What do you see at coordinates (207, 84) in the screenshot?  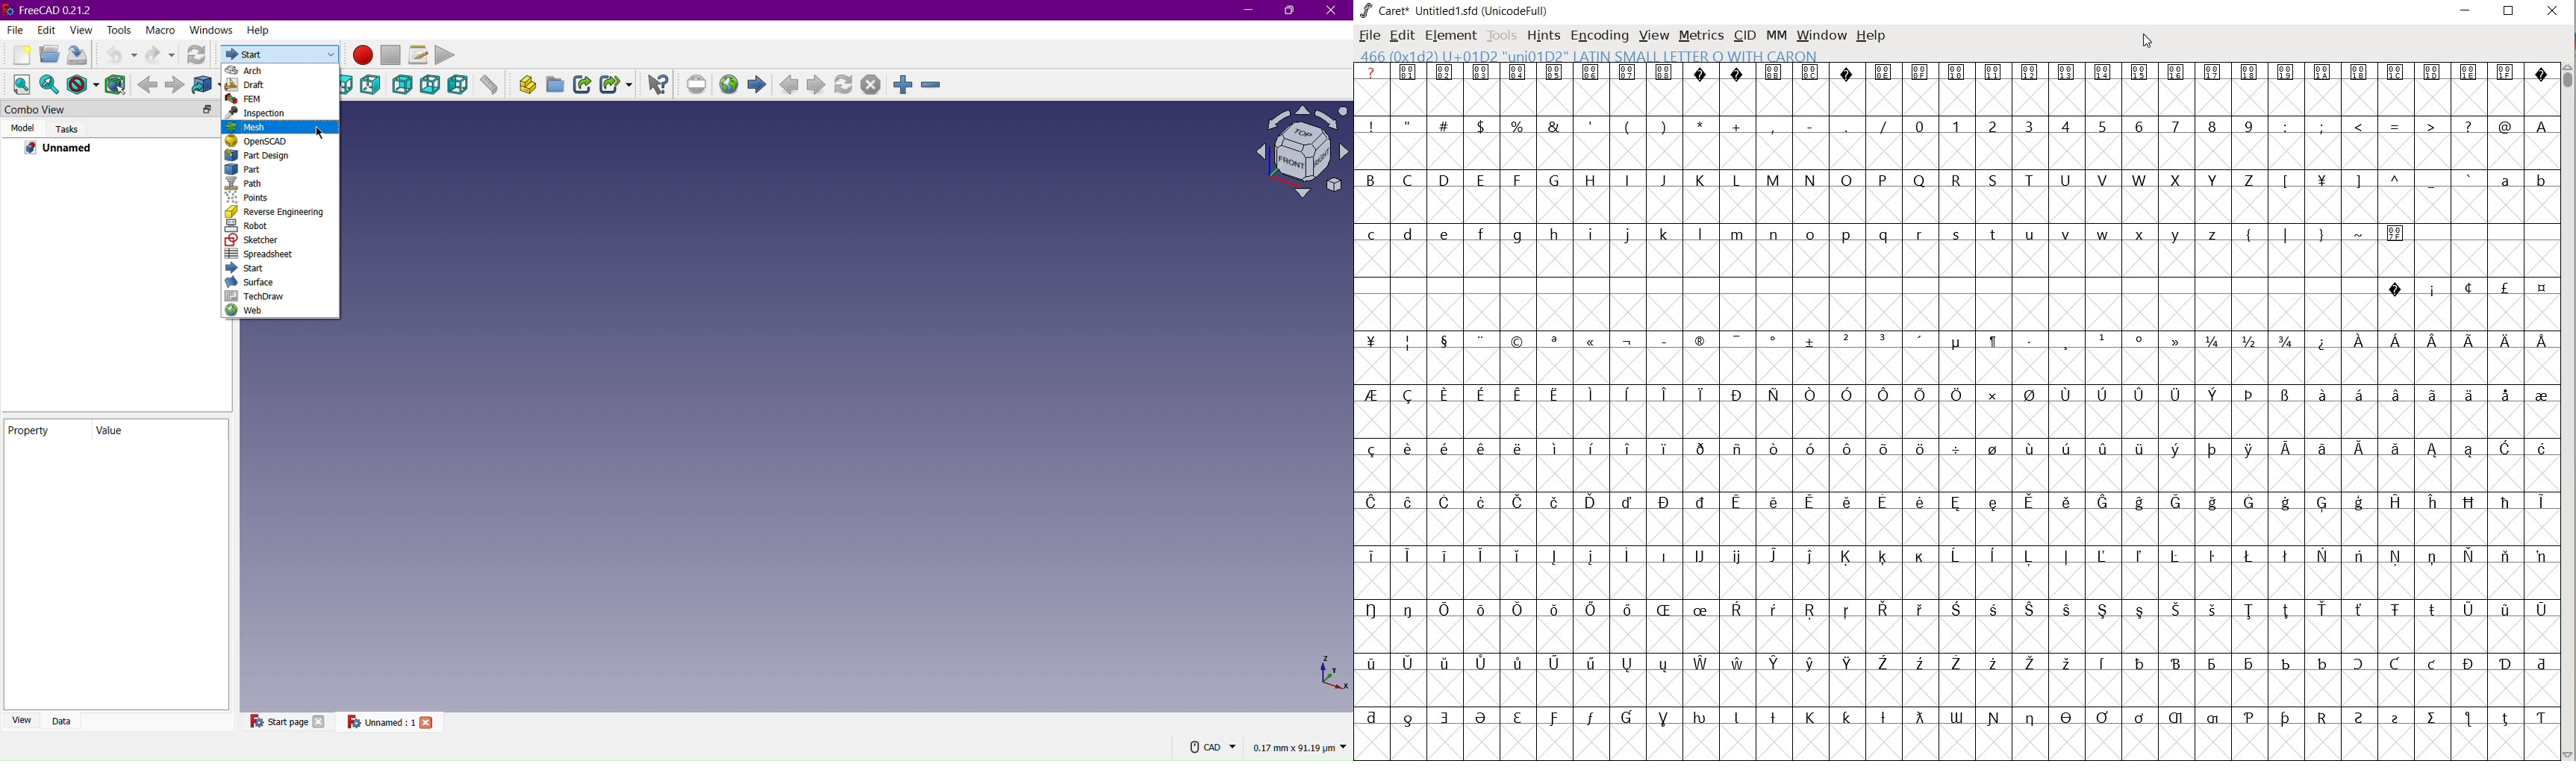 I see `Go to linked object` at bounding box center [207, 84].